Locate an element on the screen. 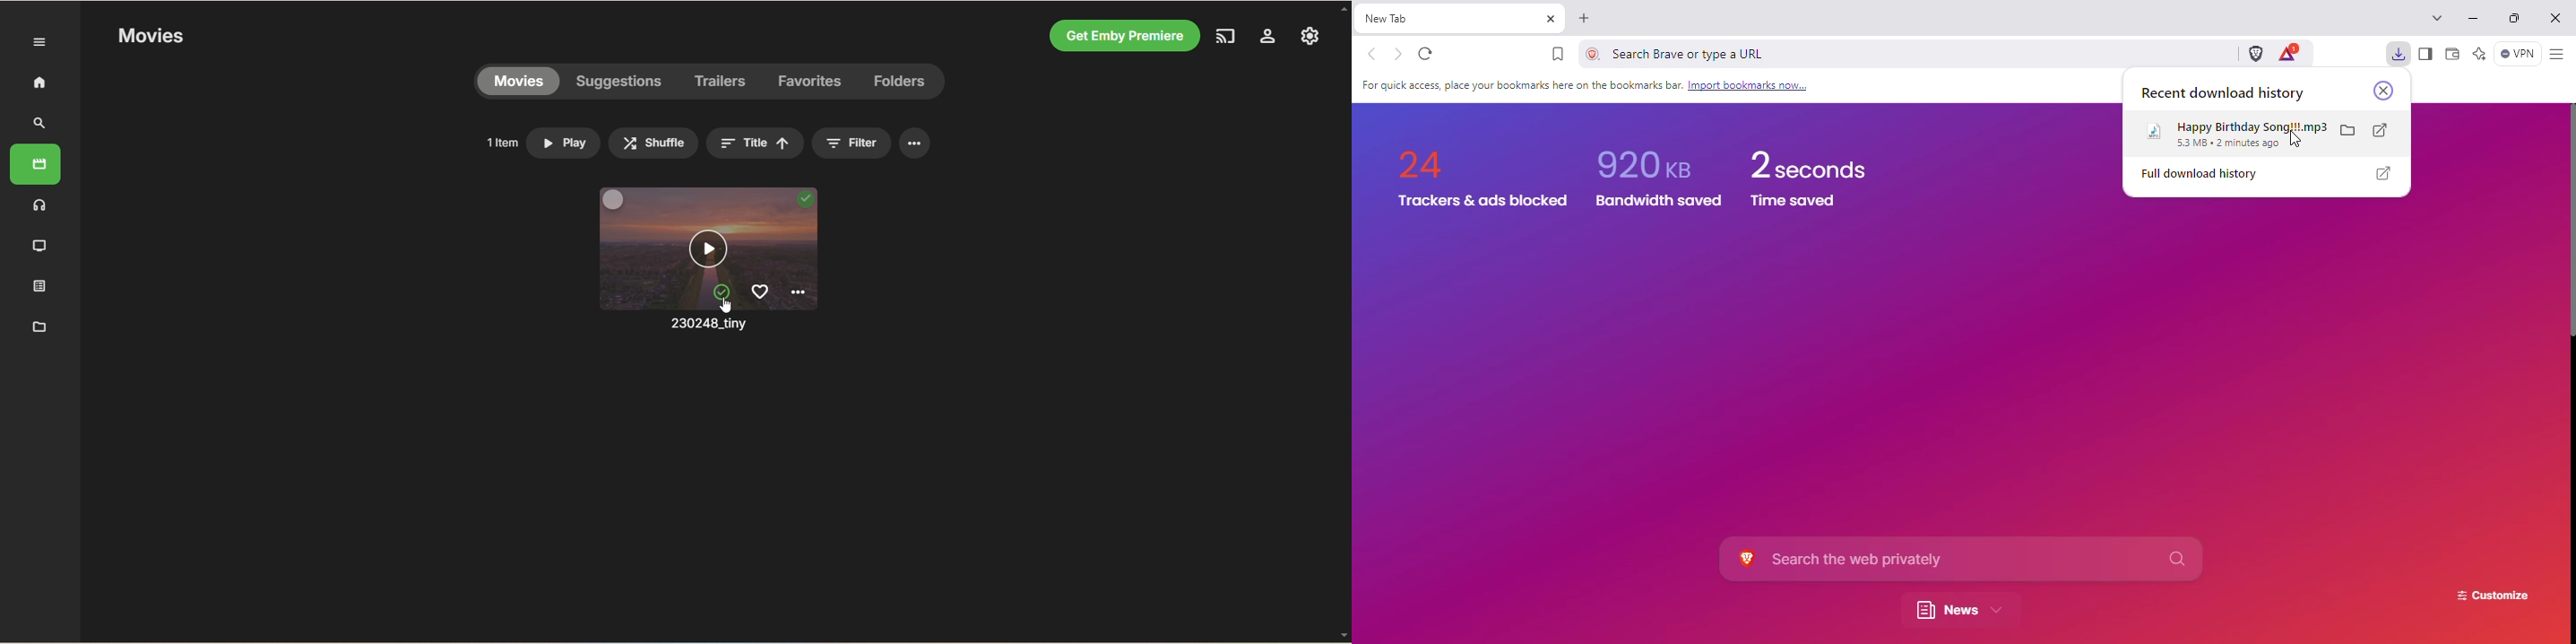 This screenshot has width=2576, height=644. title is located at coordinates (756, 142).